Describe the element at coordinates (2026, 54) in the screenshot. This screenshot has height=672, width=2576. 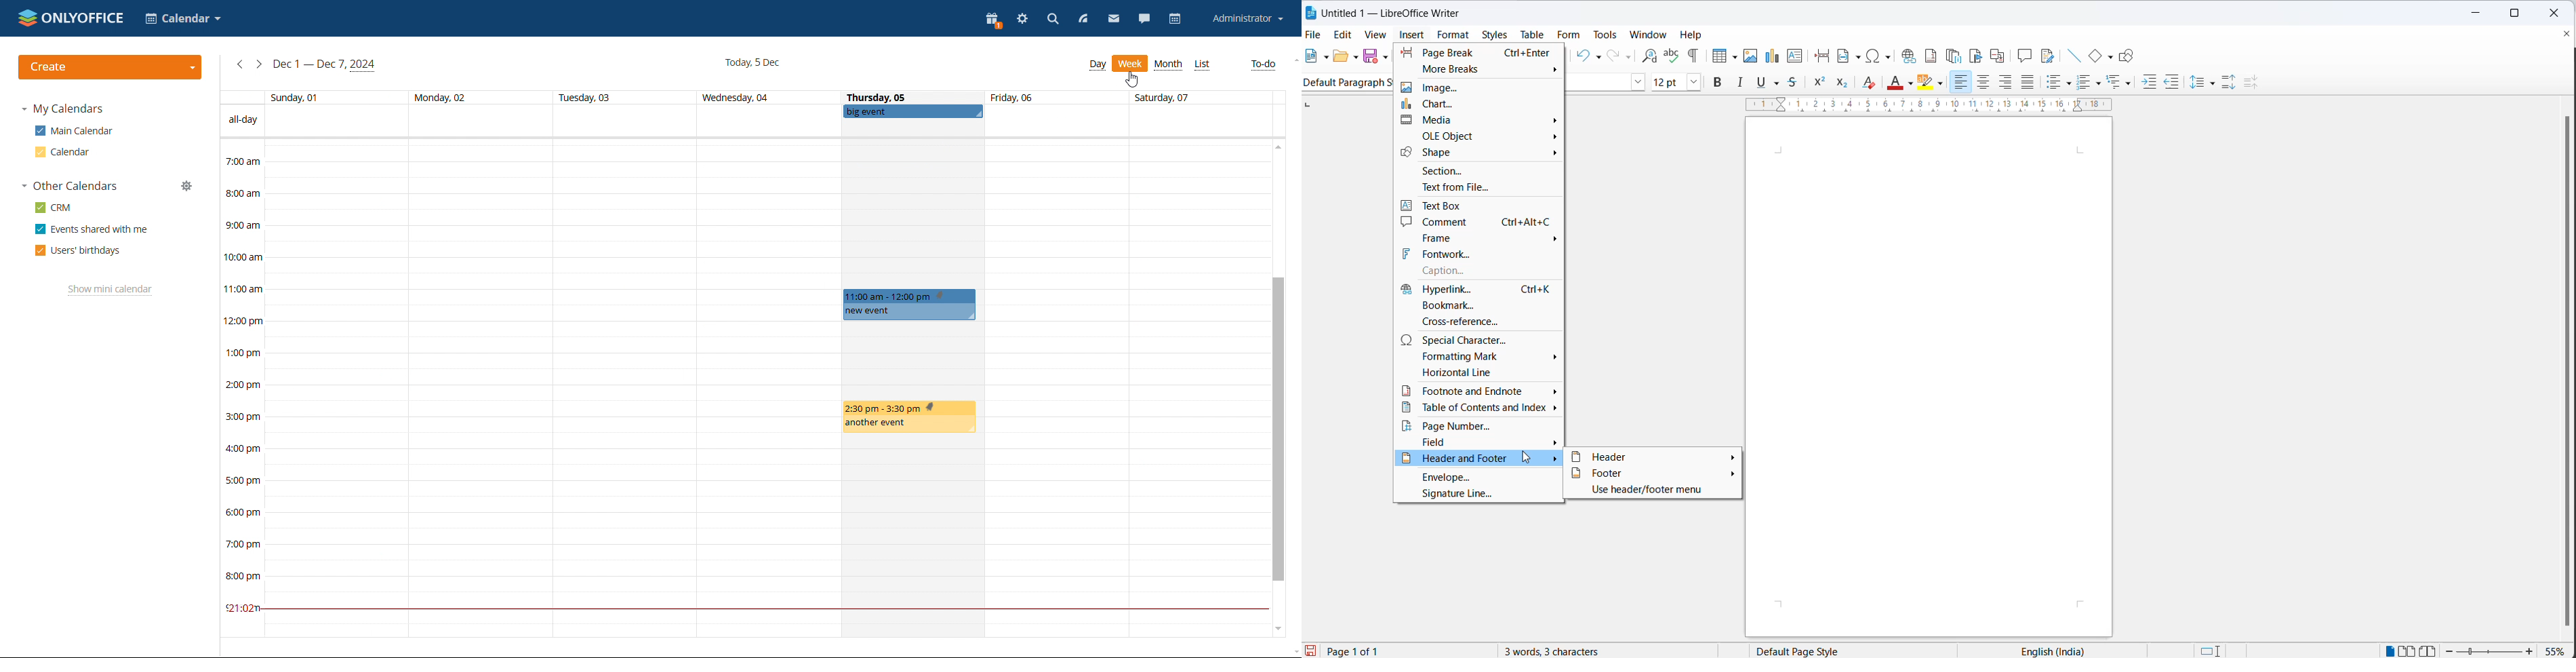
I see `insert comments` at that location.